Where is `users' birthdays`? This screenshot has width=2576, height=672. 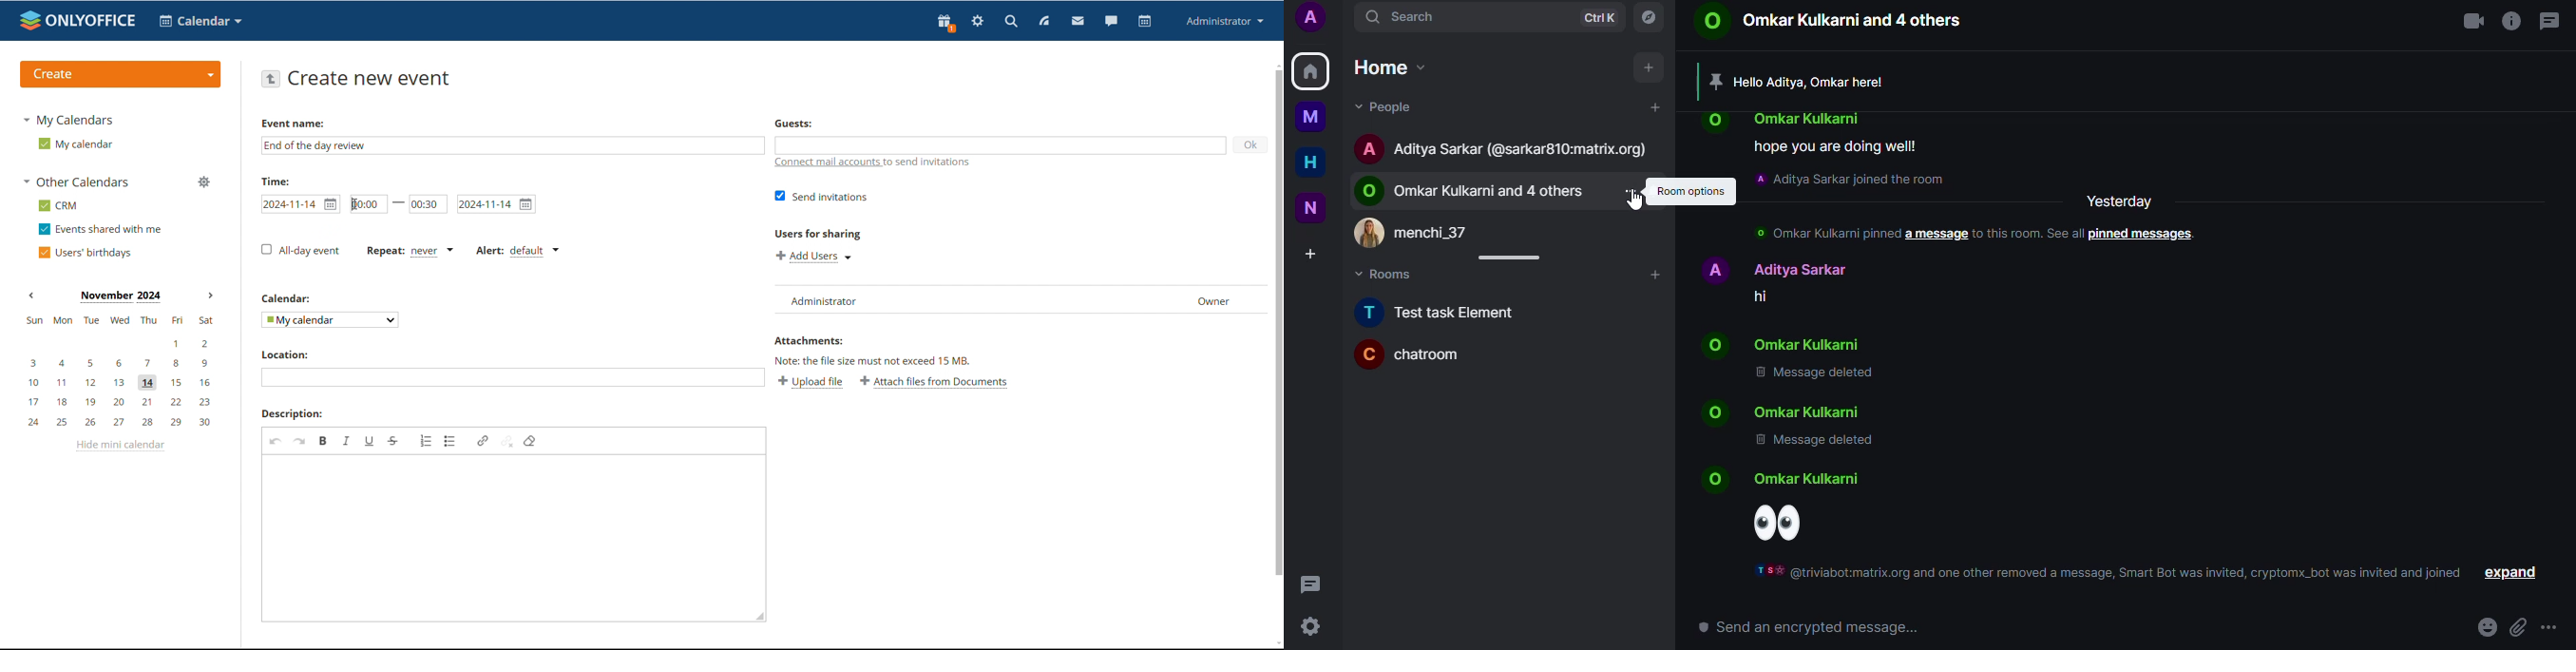 users' birthdays is located at coordinates (84, 253).